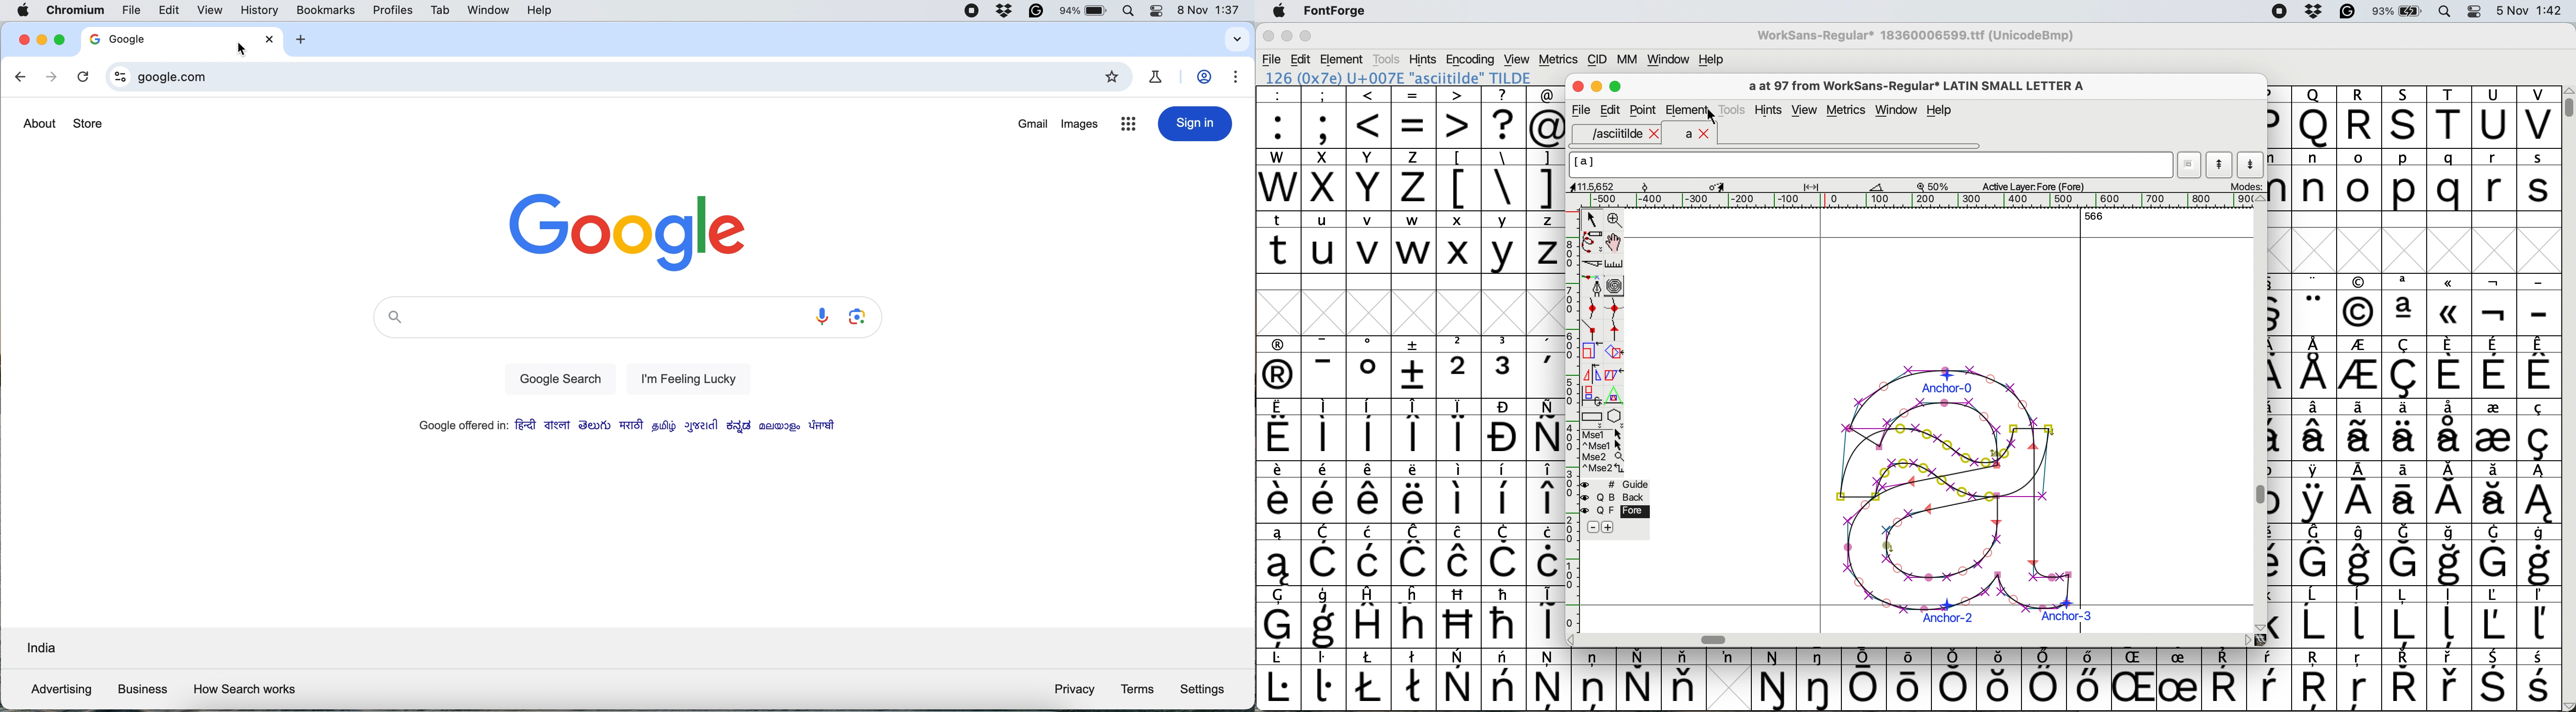 The width and height of the screenshot is (2576, 728). Describe the element at coordinates (1593, 218) in the screenshot. I see `select` at that location.